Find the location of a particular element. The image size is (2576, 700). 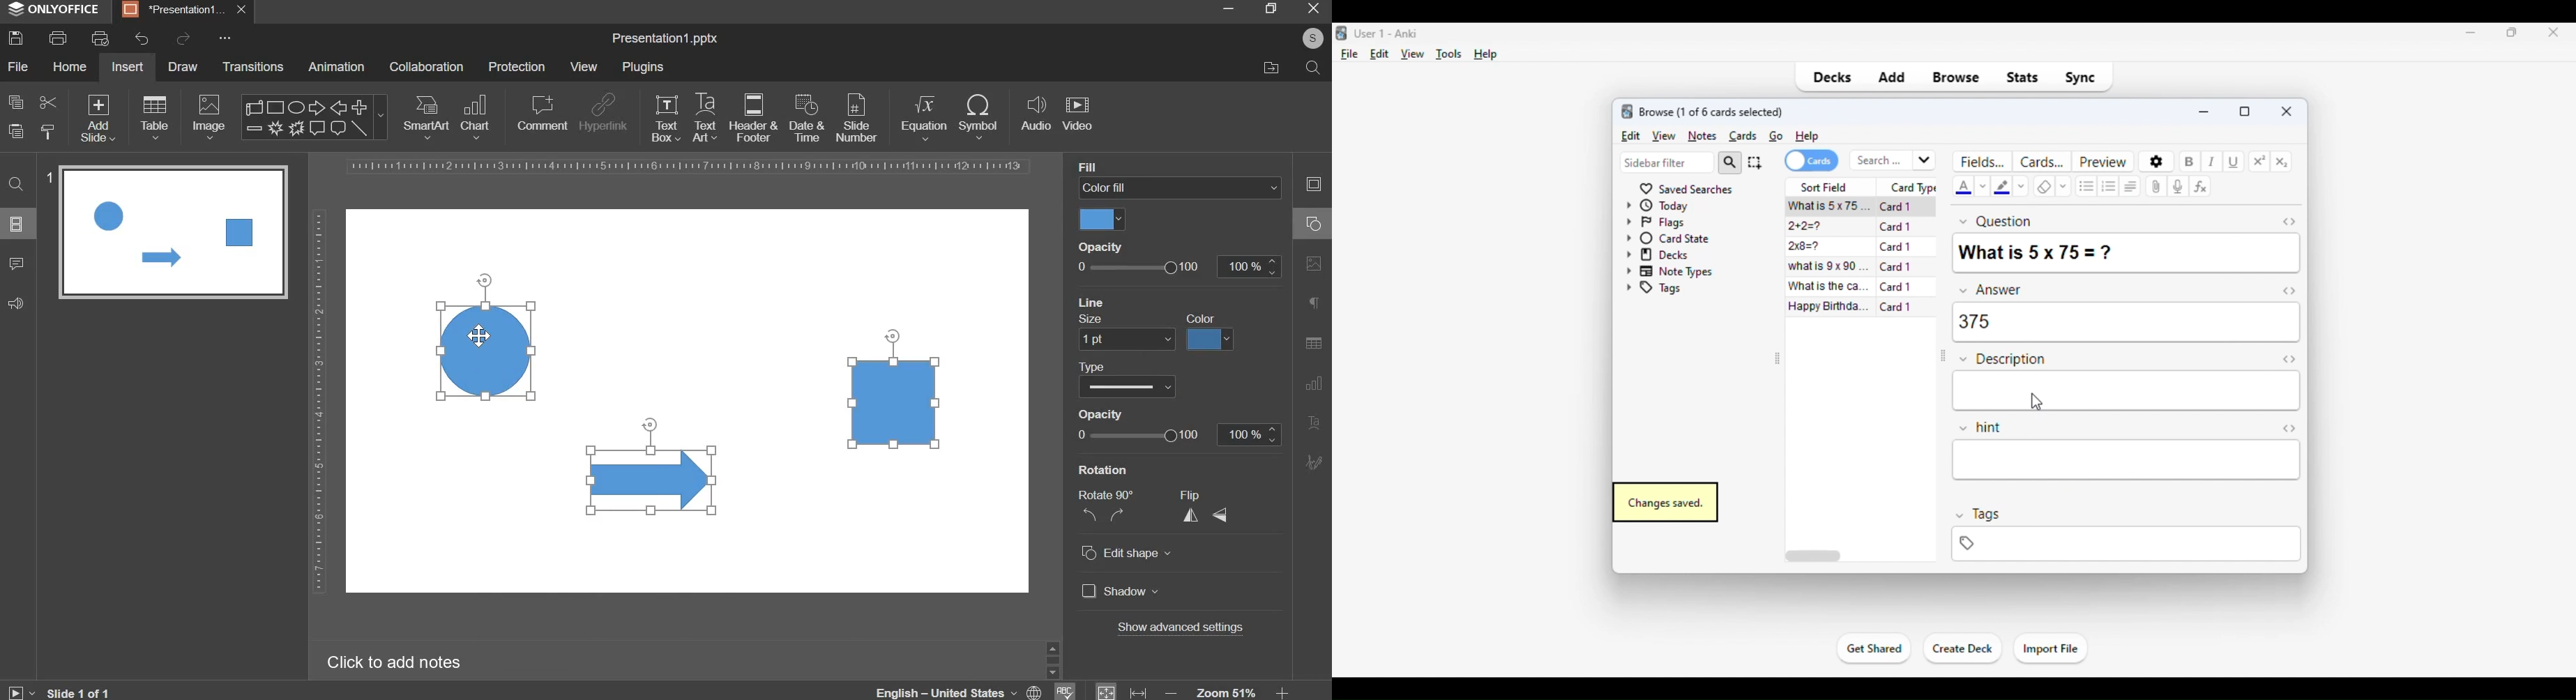

sidebar filter is located at coordinates (1667, 163).